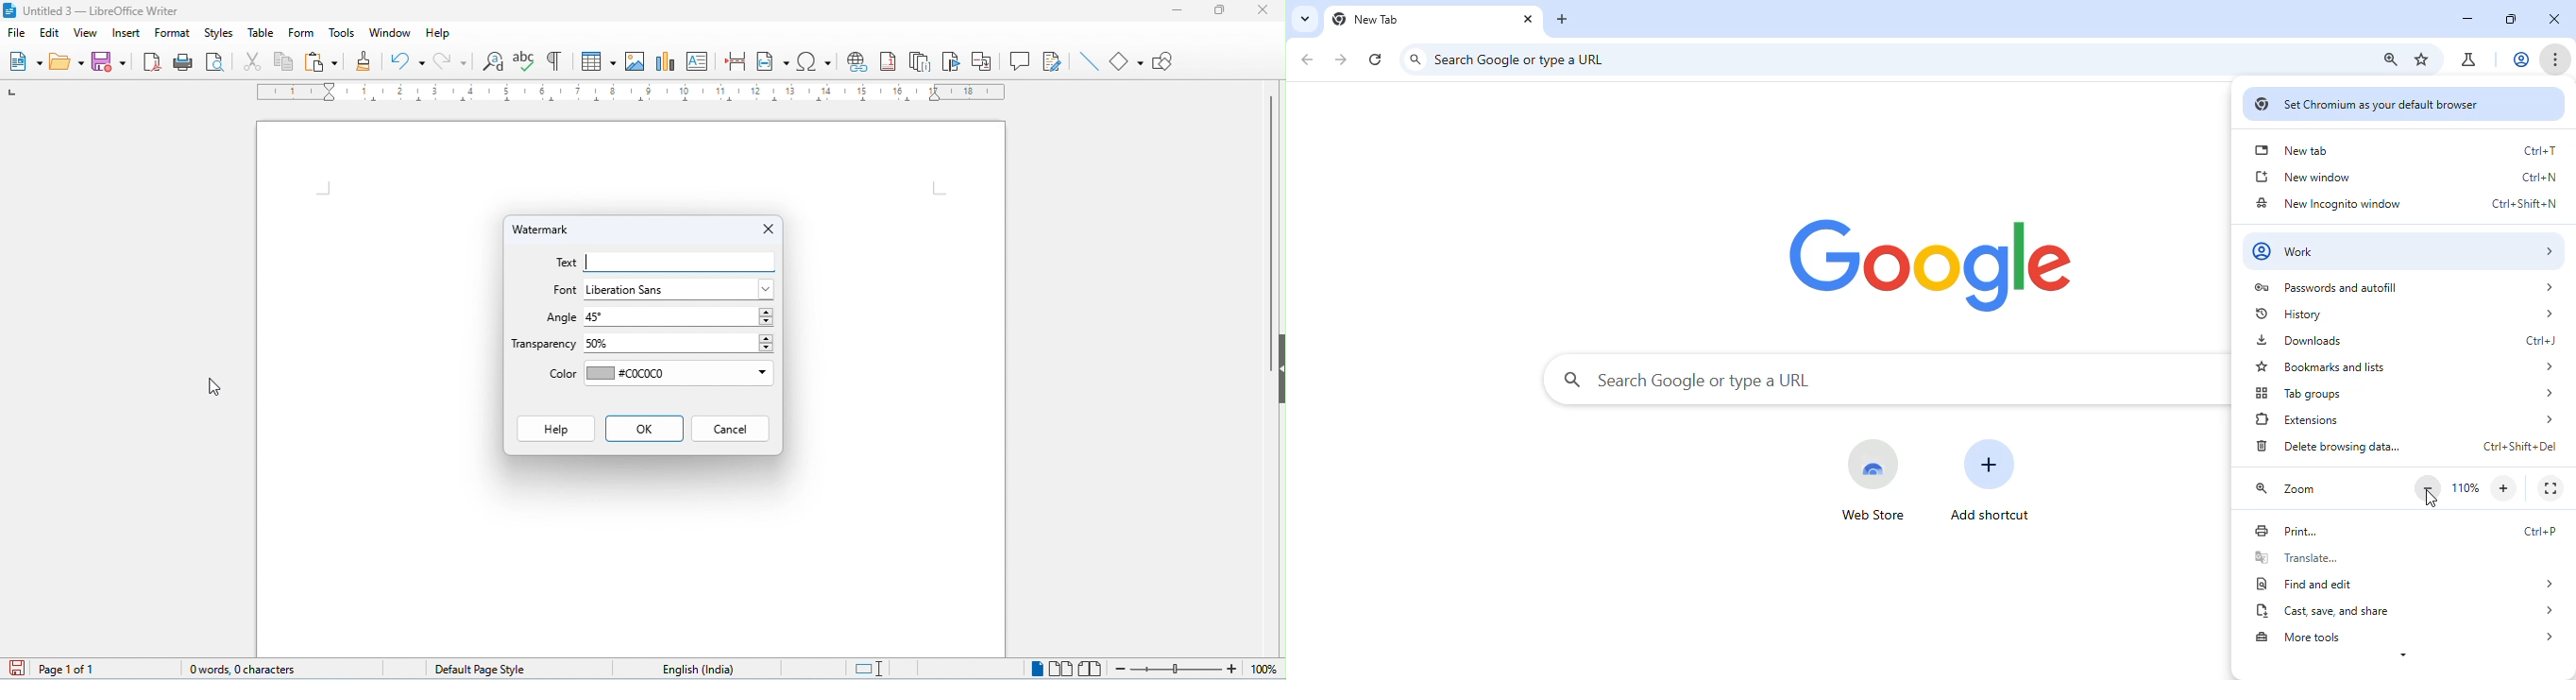 This screenshot has height=700, width=2576. Describe the element at coordinates (554, 59) in the screenshot. I see `toggle formatting marks` at that location.